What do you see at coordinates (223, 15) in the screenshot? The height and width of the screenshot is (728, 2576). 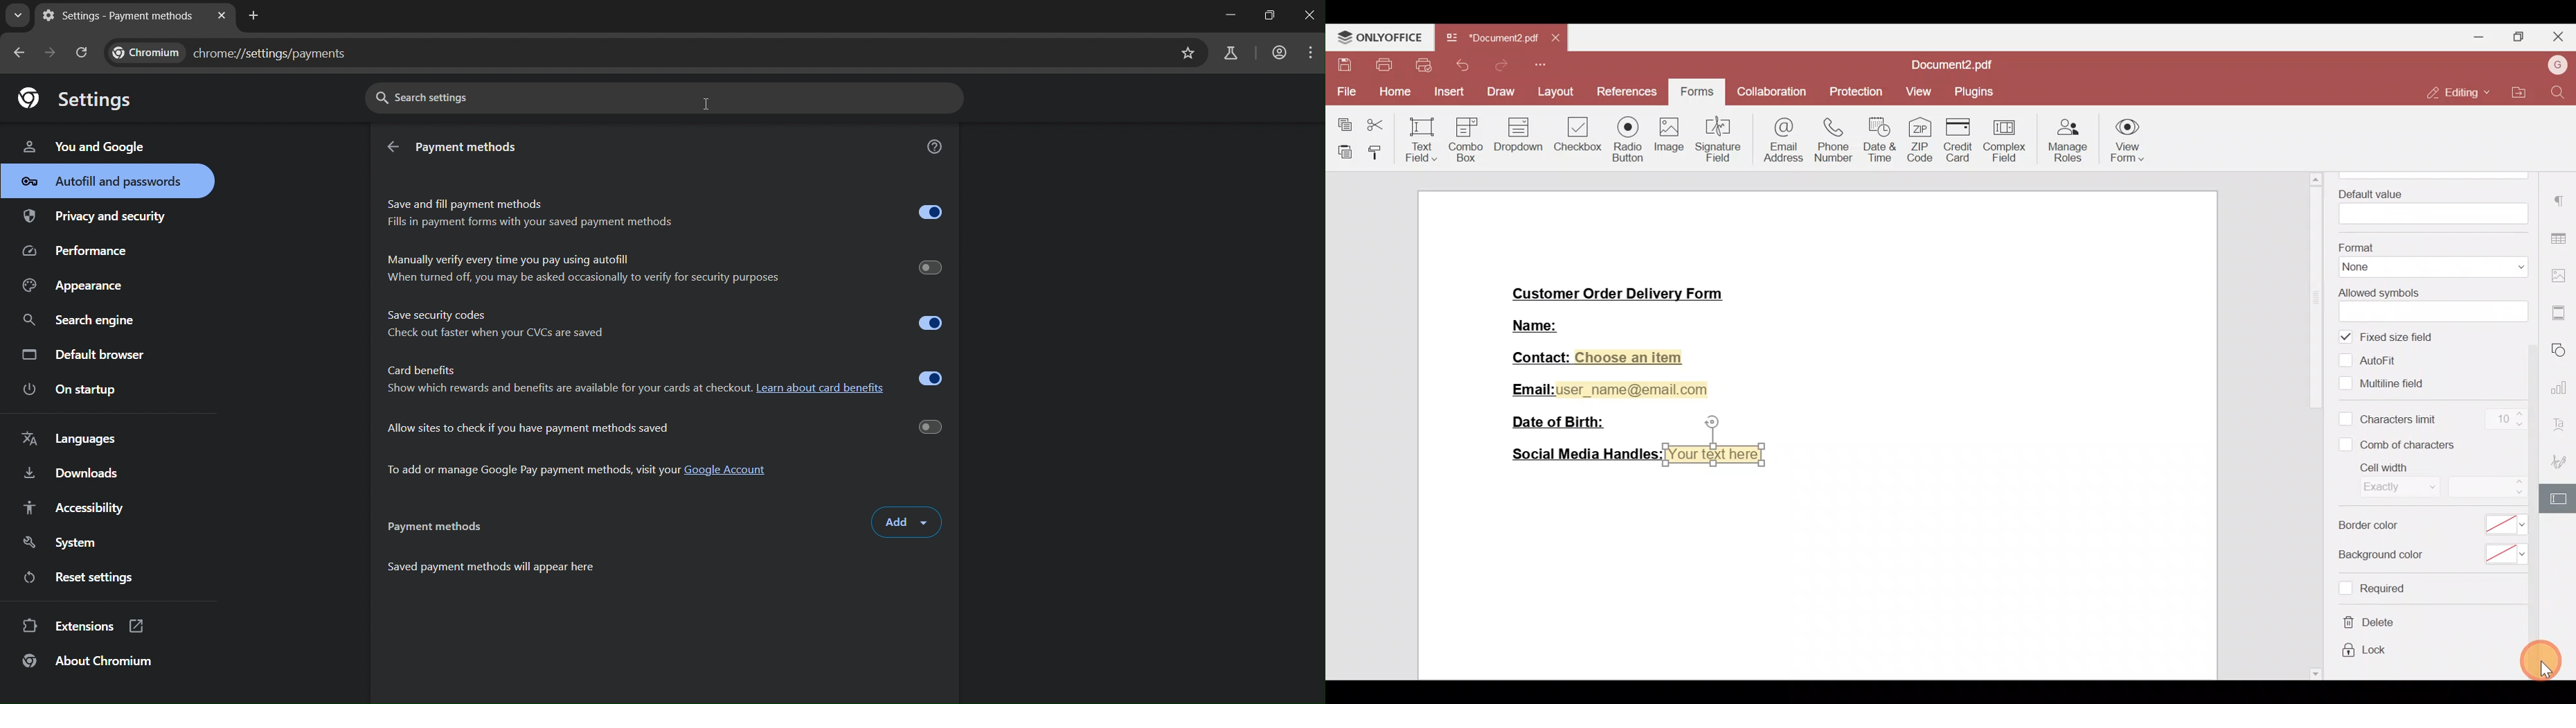 I see `close tab` at bounding box center [223, 15].